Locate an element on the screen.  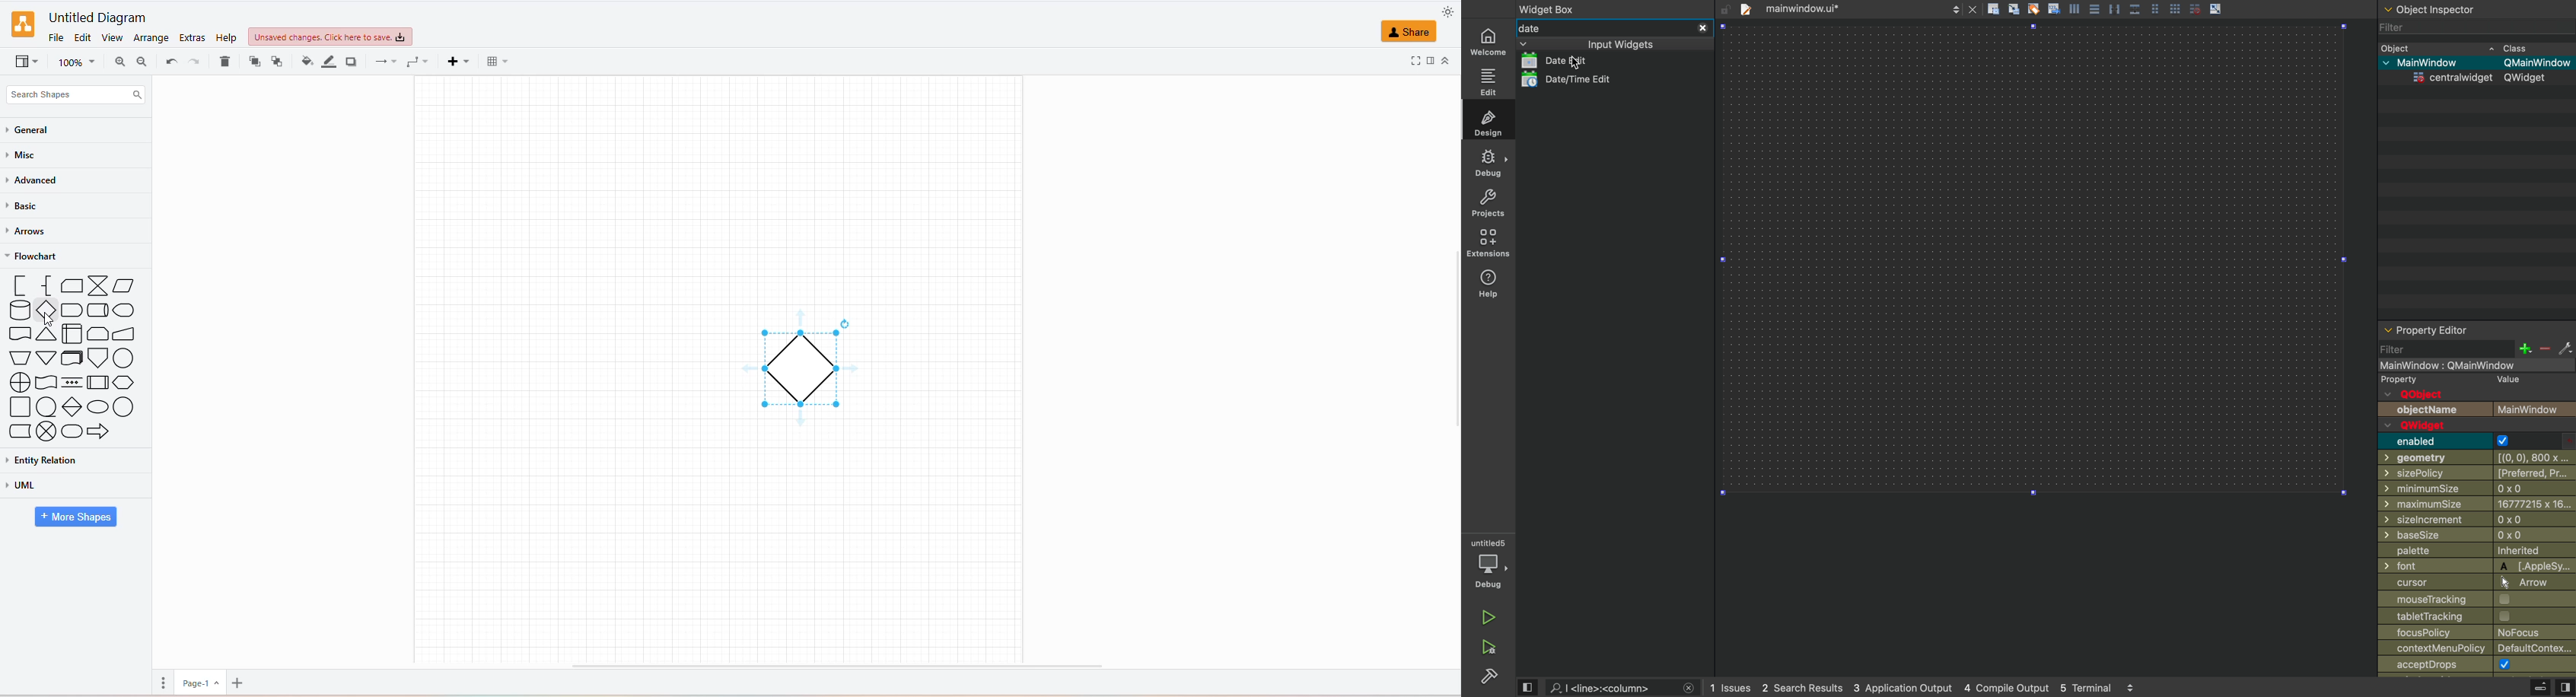
sizepolicy is located at coordinates (2474, 474).